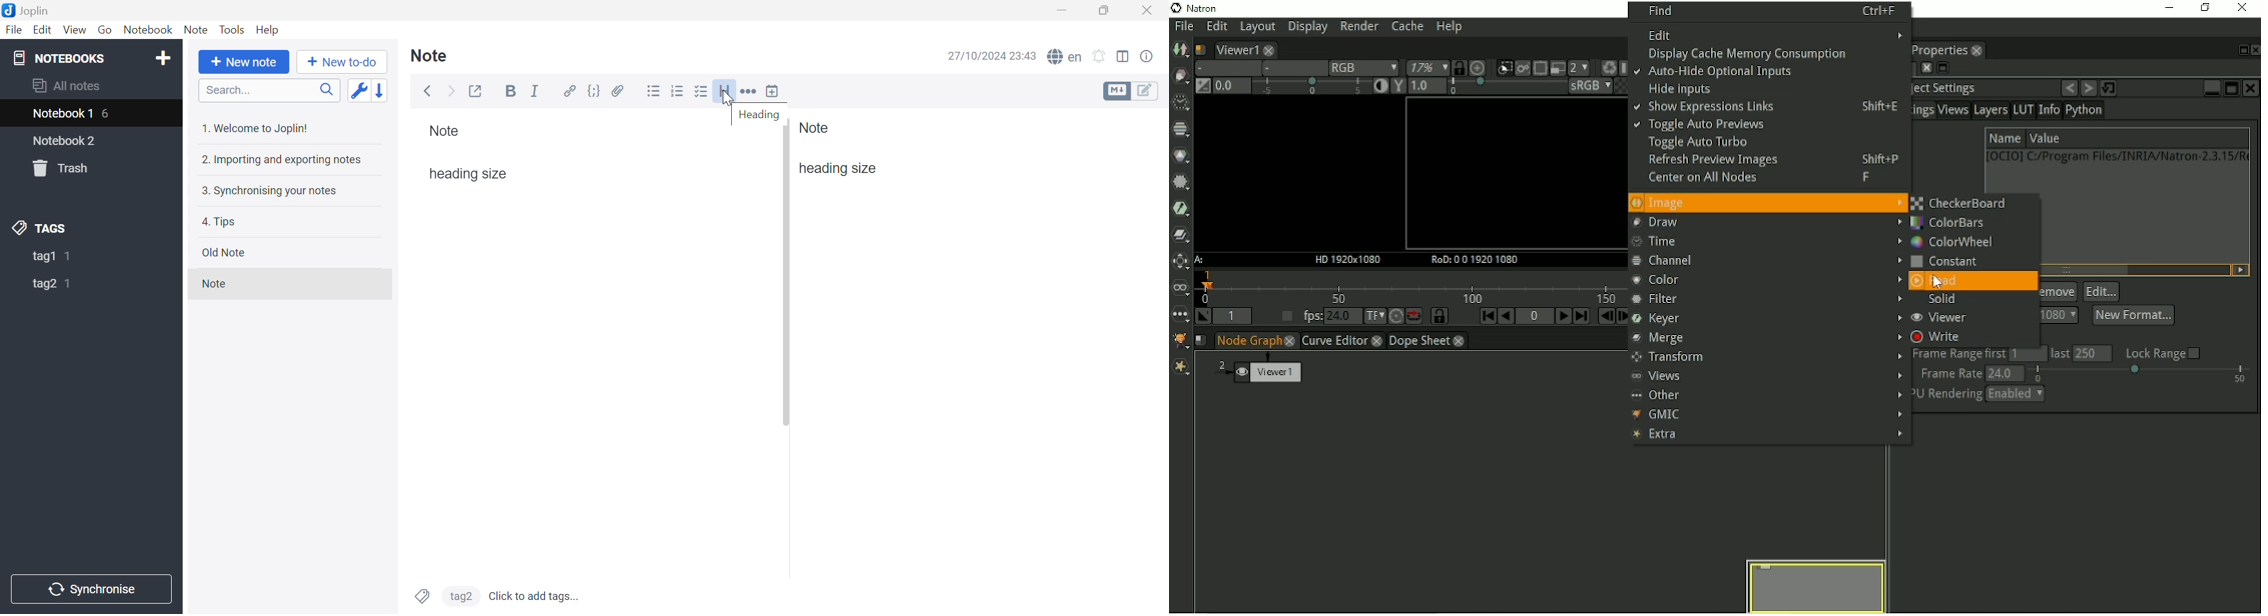 The image size is (2268, 616). I want to click on Attach file, so click(618, 91).